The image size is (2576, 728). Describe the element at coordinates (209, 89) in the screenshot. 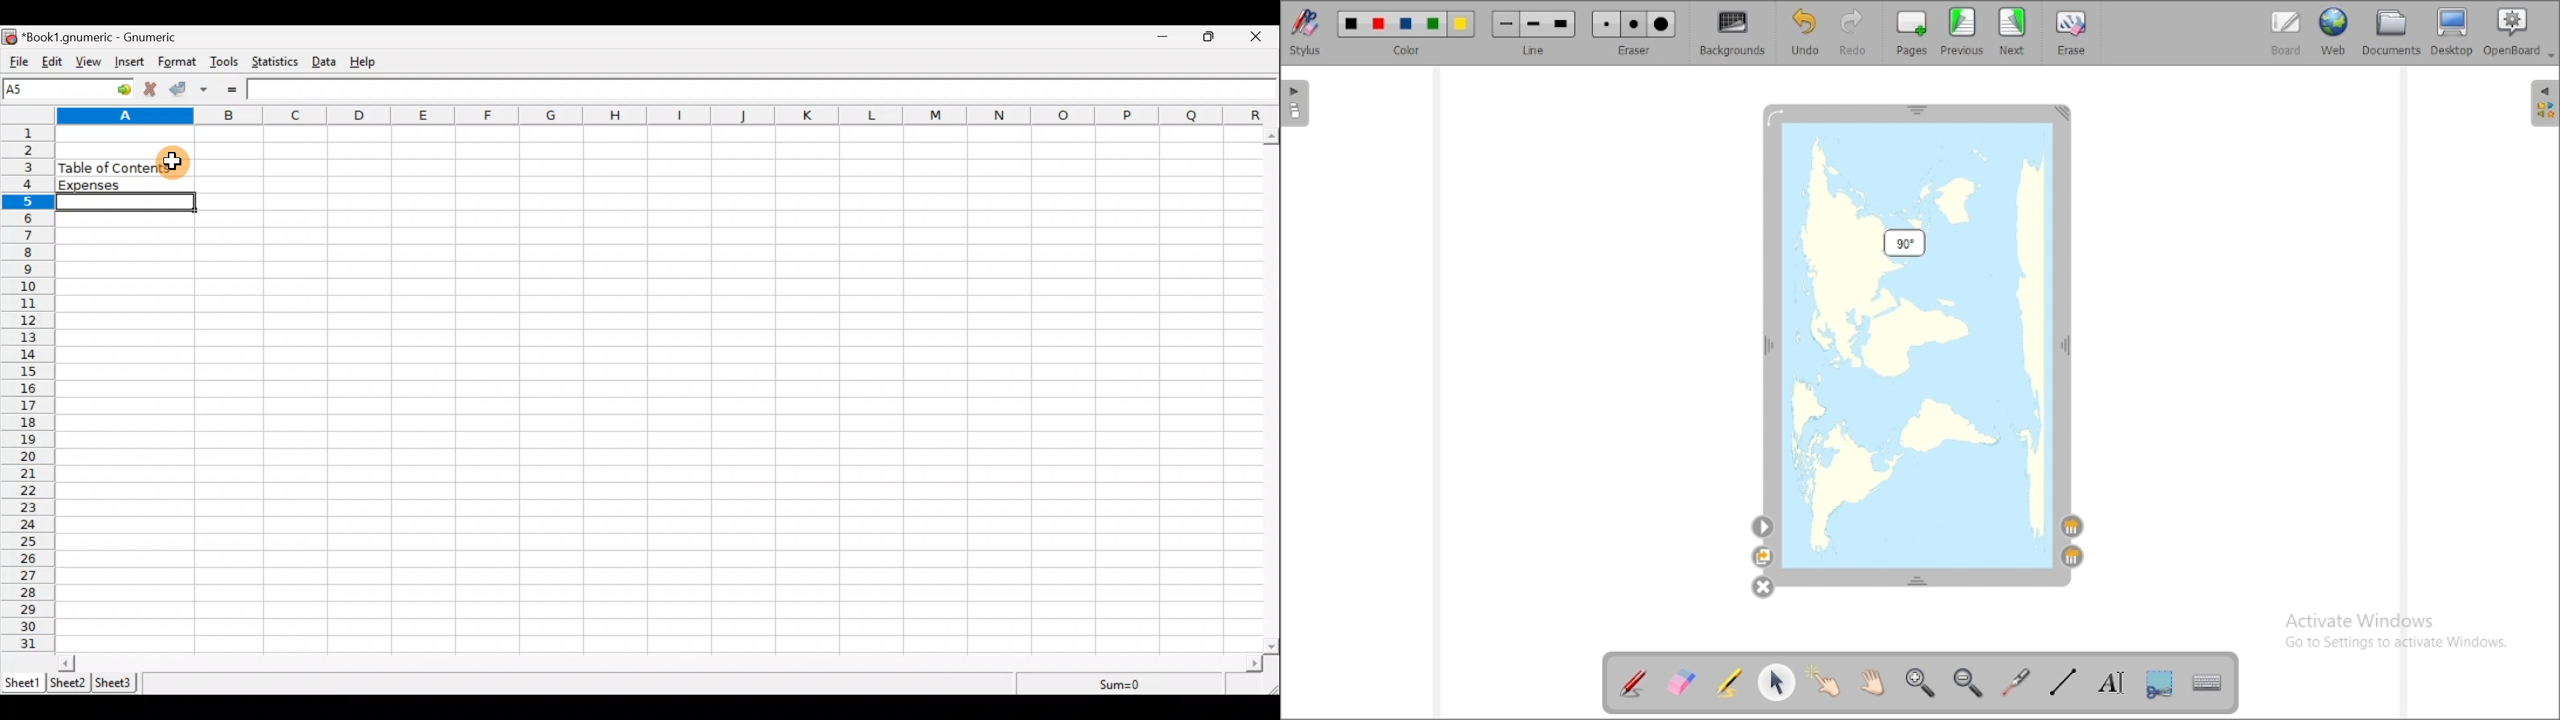

I see `Accept change in multiple cells` at that location.